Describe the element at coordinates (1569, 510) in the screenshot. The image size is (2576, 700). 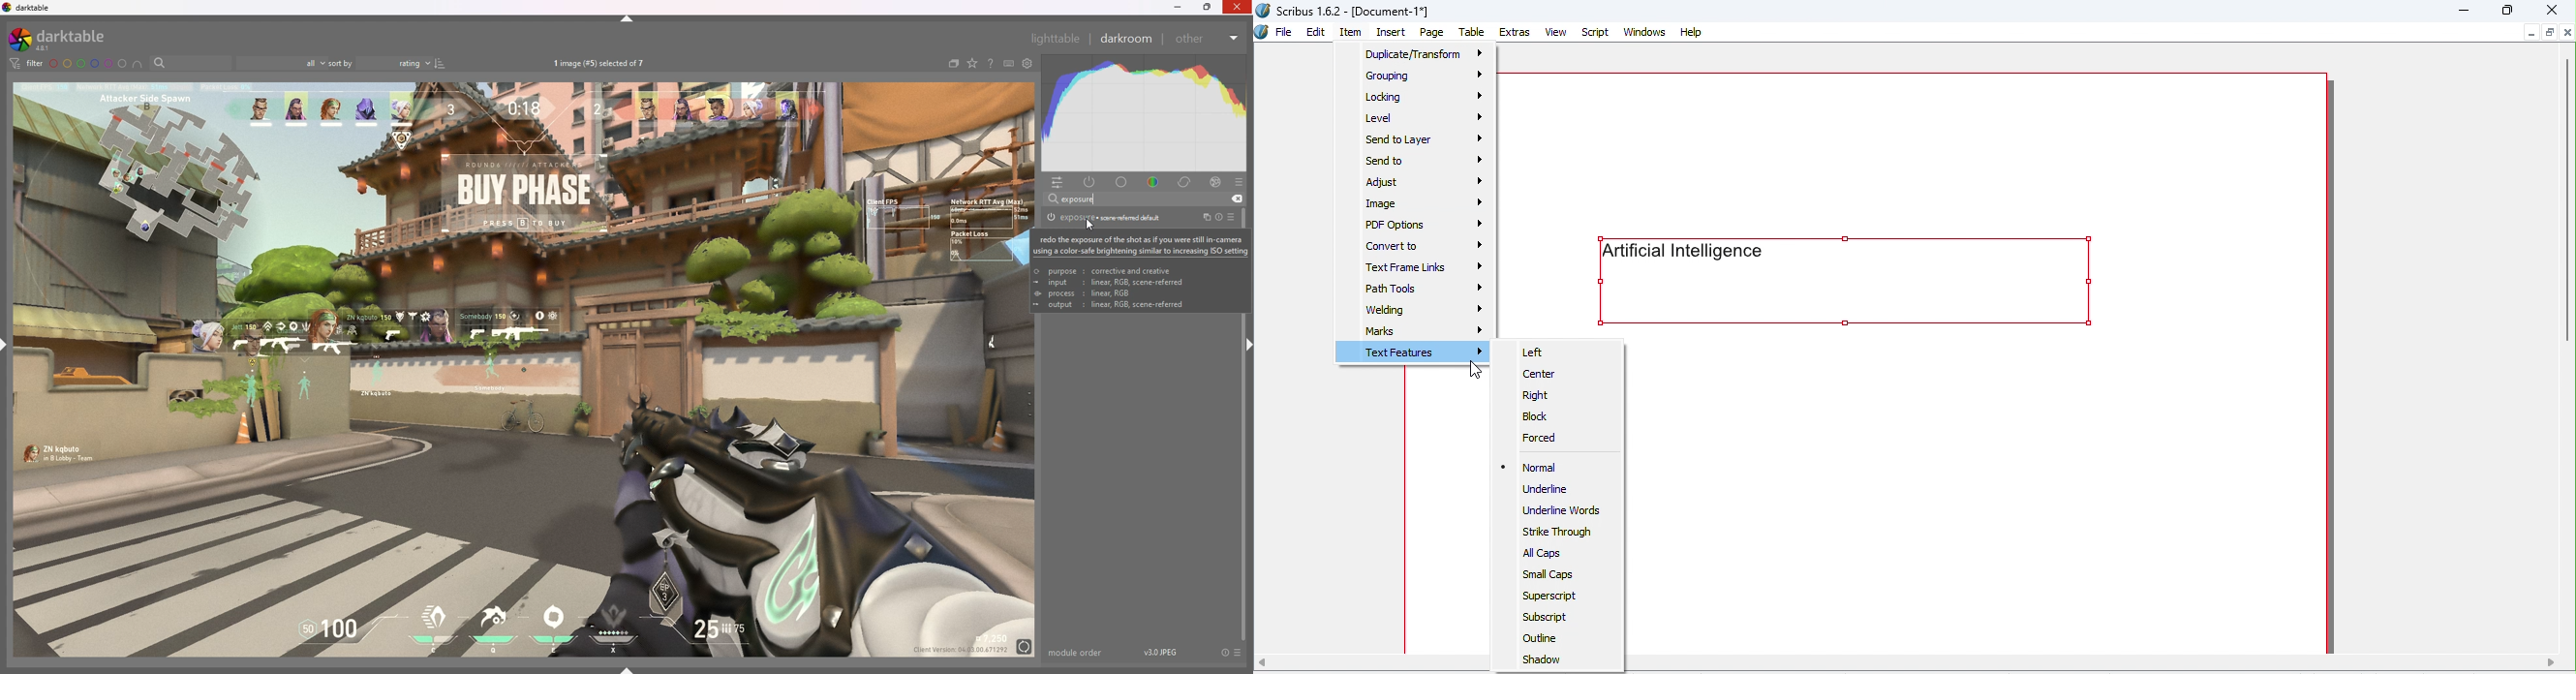
I see `Underline words` at that location.